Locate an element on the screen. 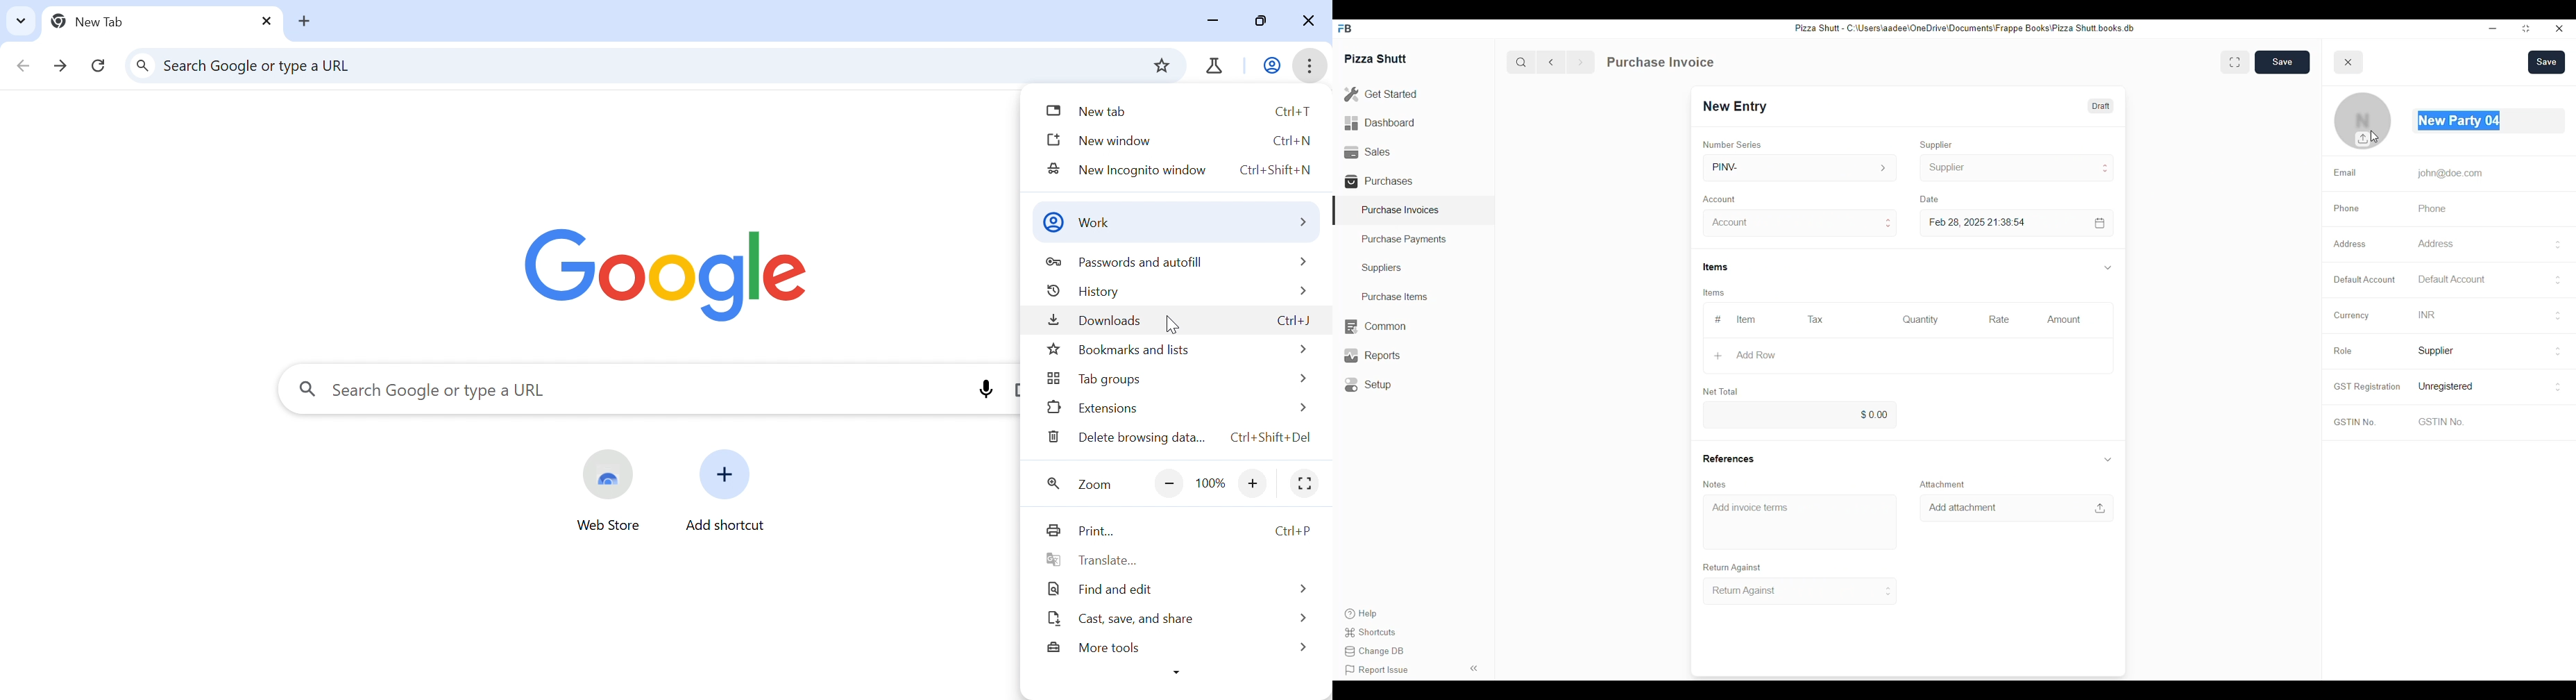  GSTIN No is located at coordinates (2439, 421).